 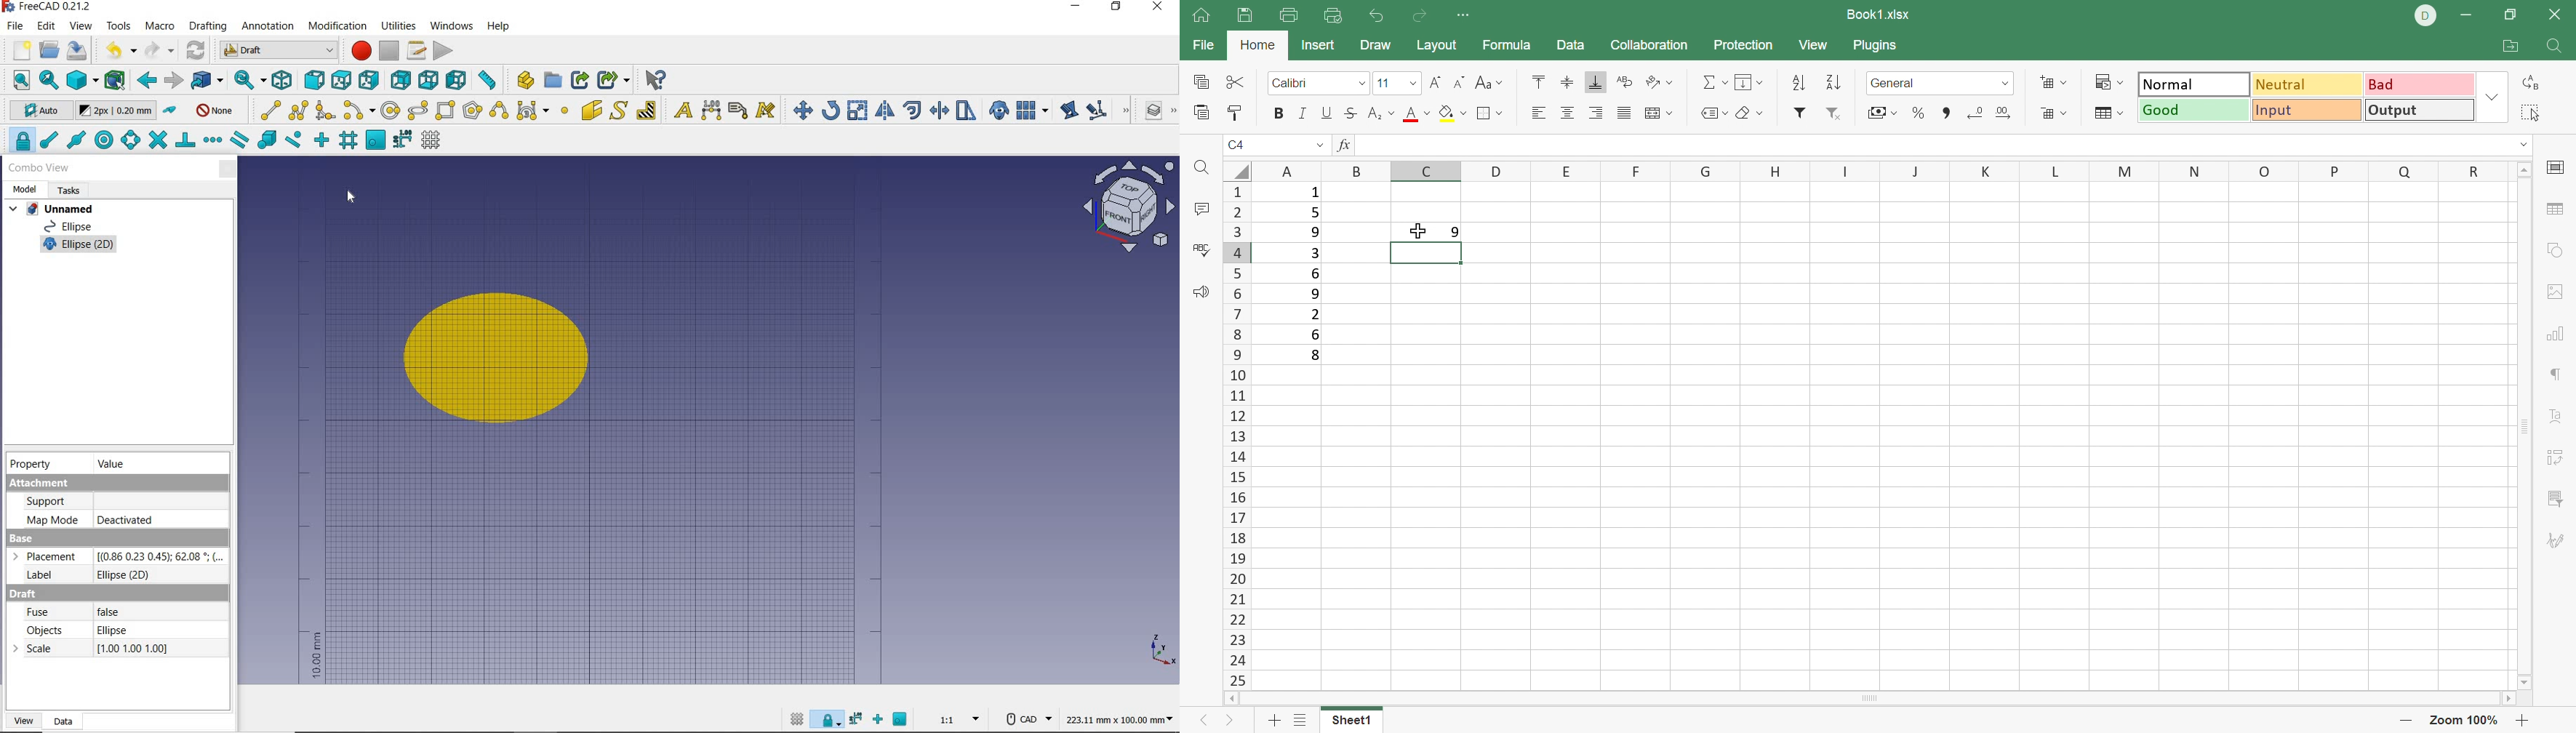 What do you see at coordinates (117, 51) in the screenshot?
I see `undo` at bounding box center [117, 51].